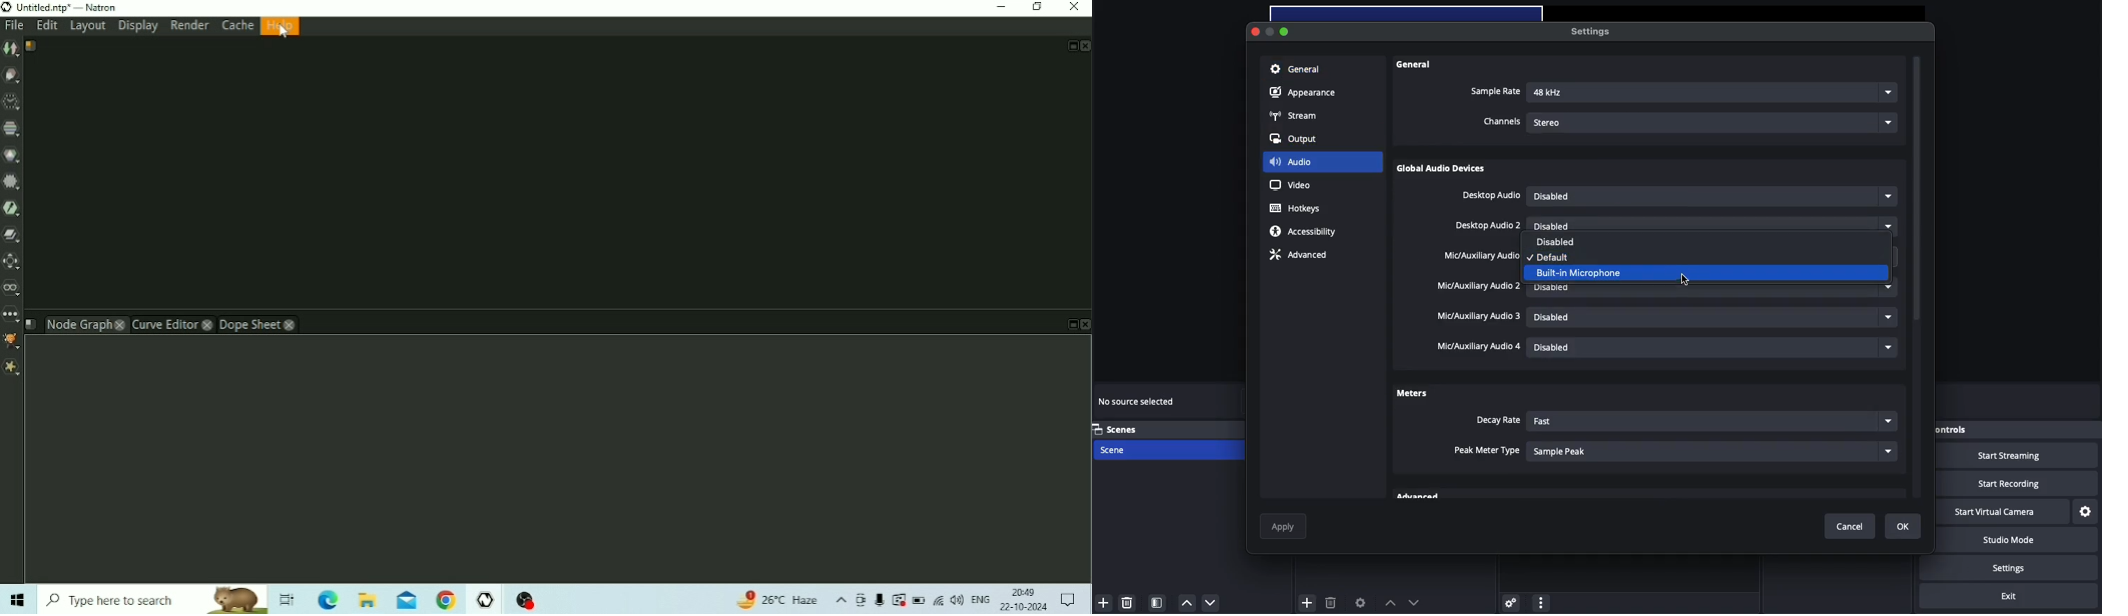  Describe the element at coordinates (1711, 197) in the screenshot. I see `Disabled` at that location.